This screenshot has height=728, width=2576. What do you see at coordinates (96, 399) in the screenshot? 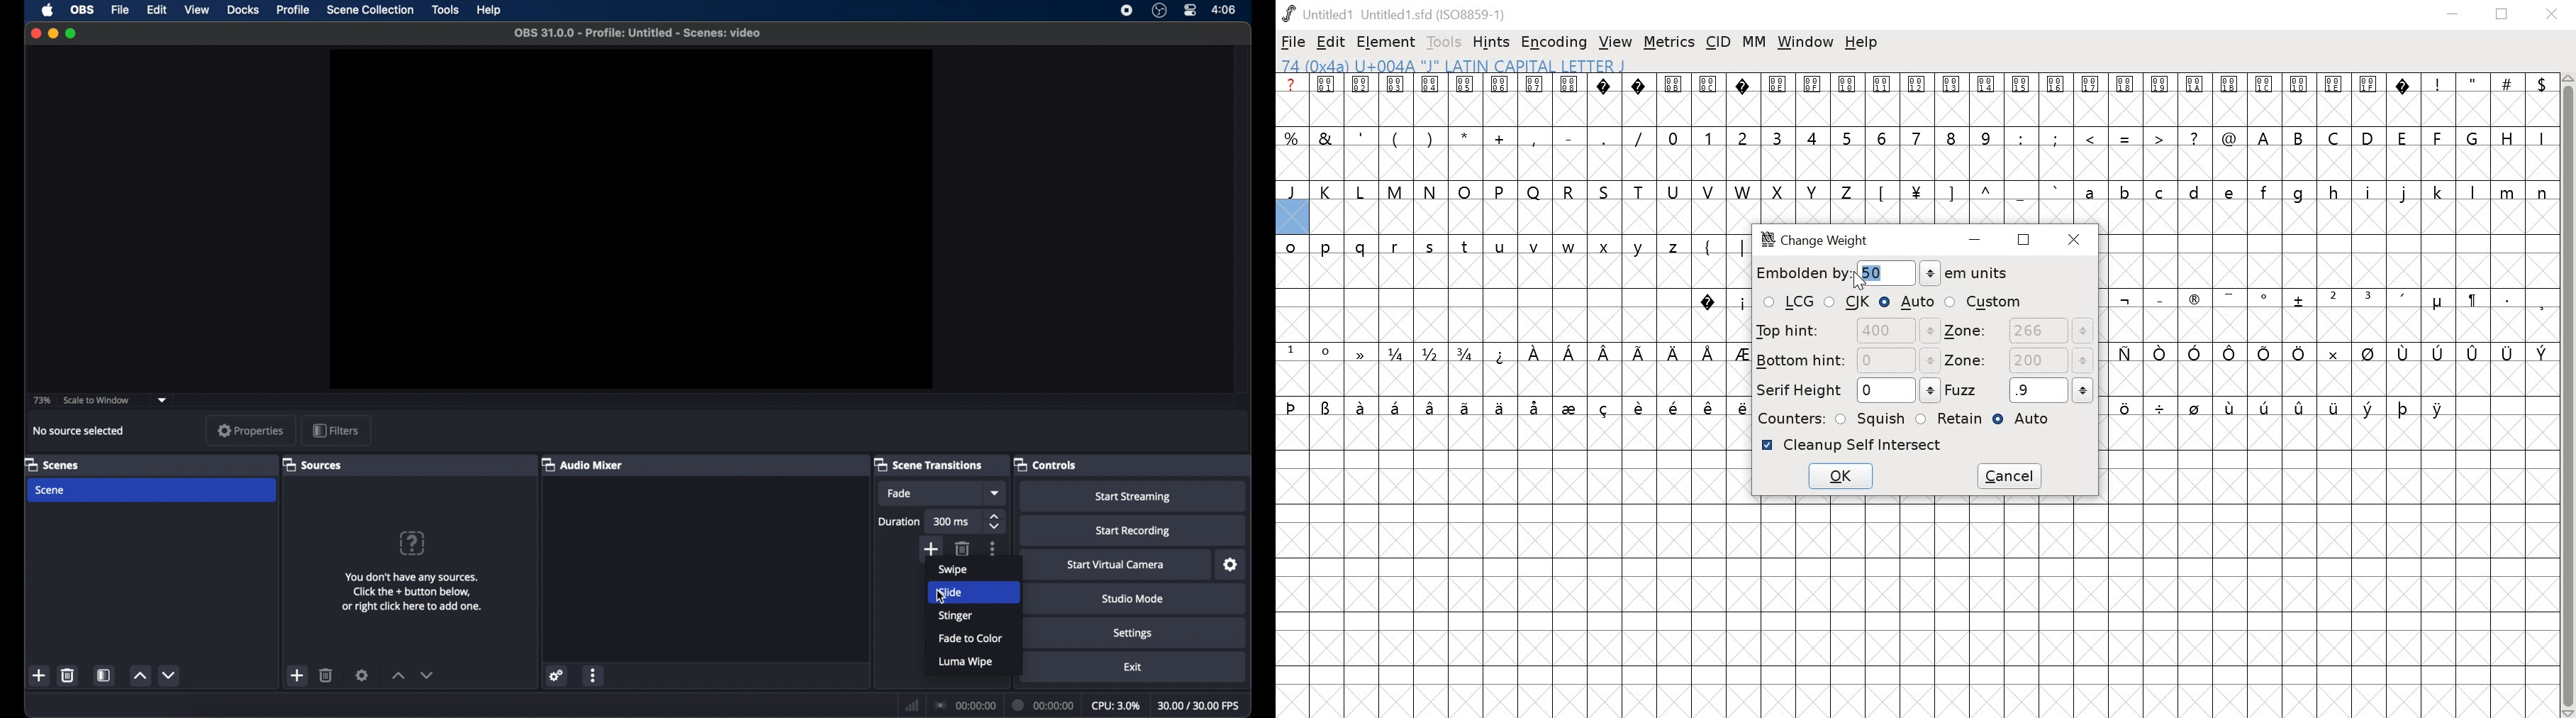
I see `scale to window` at bounding box center [96, 399].